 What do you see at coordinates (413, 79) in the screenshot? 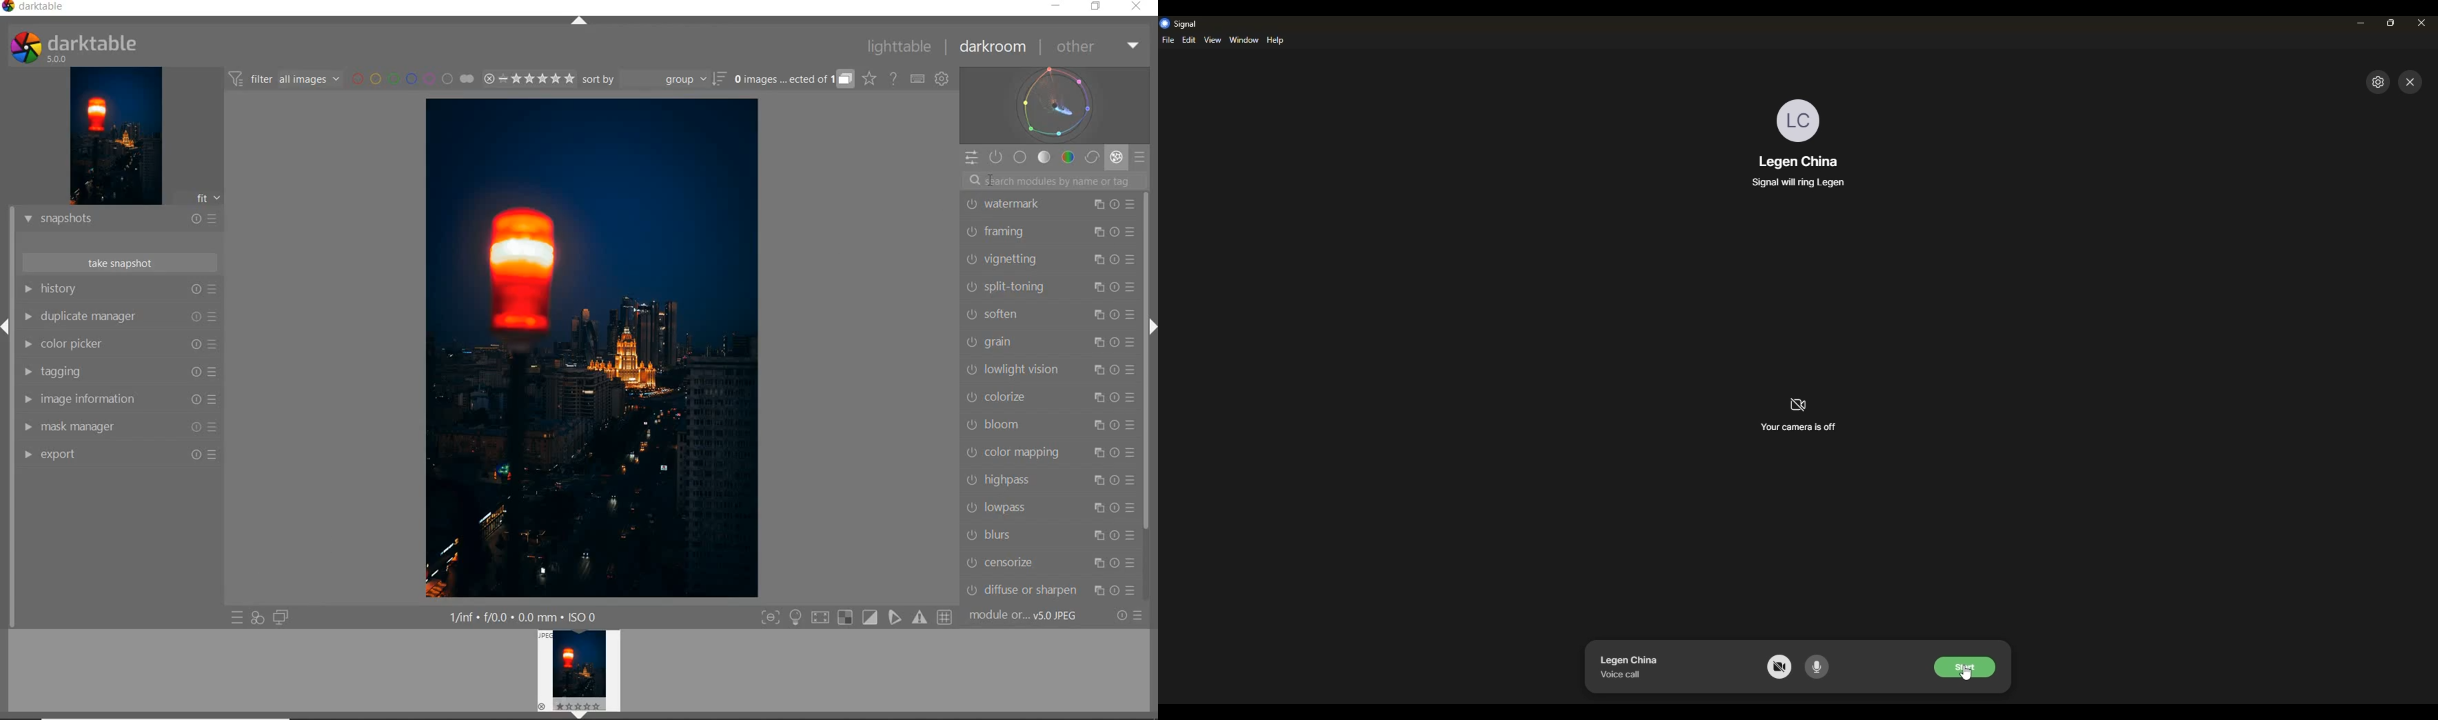
I see `FILTER BY IMAGE COLOR LABEL` at bounding box center [413, 79].